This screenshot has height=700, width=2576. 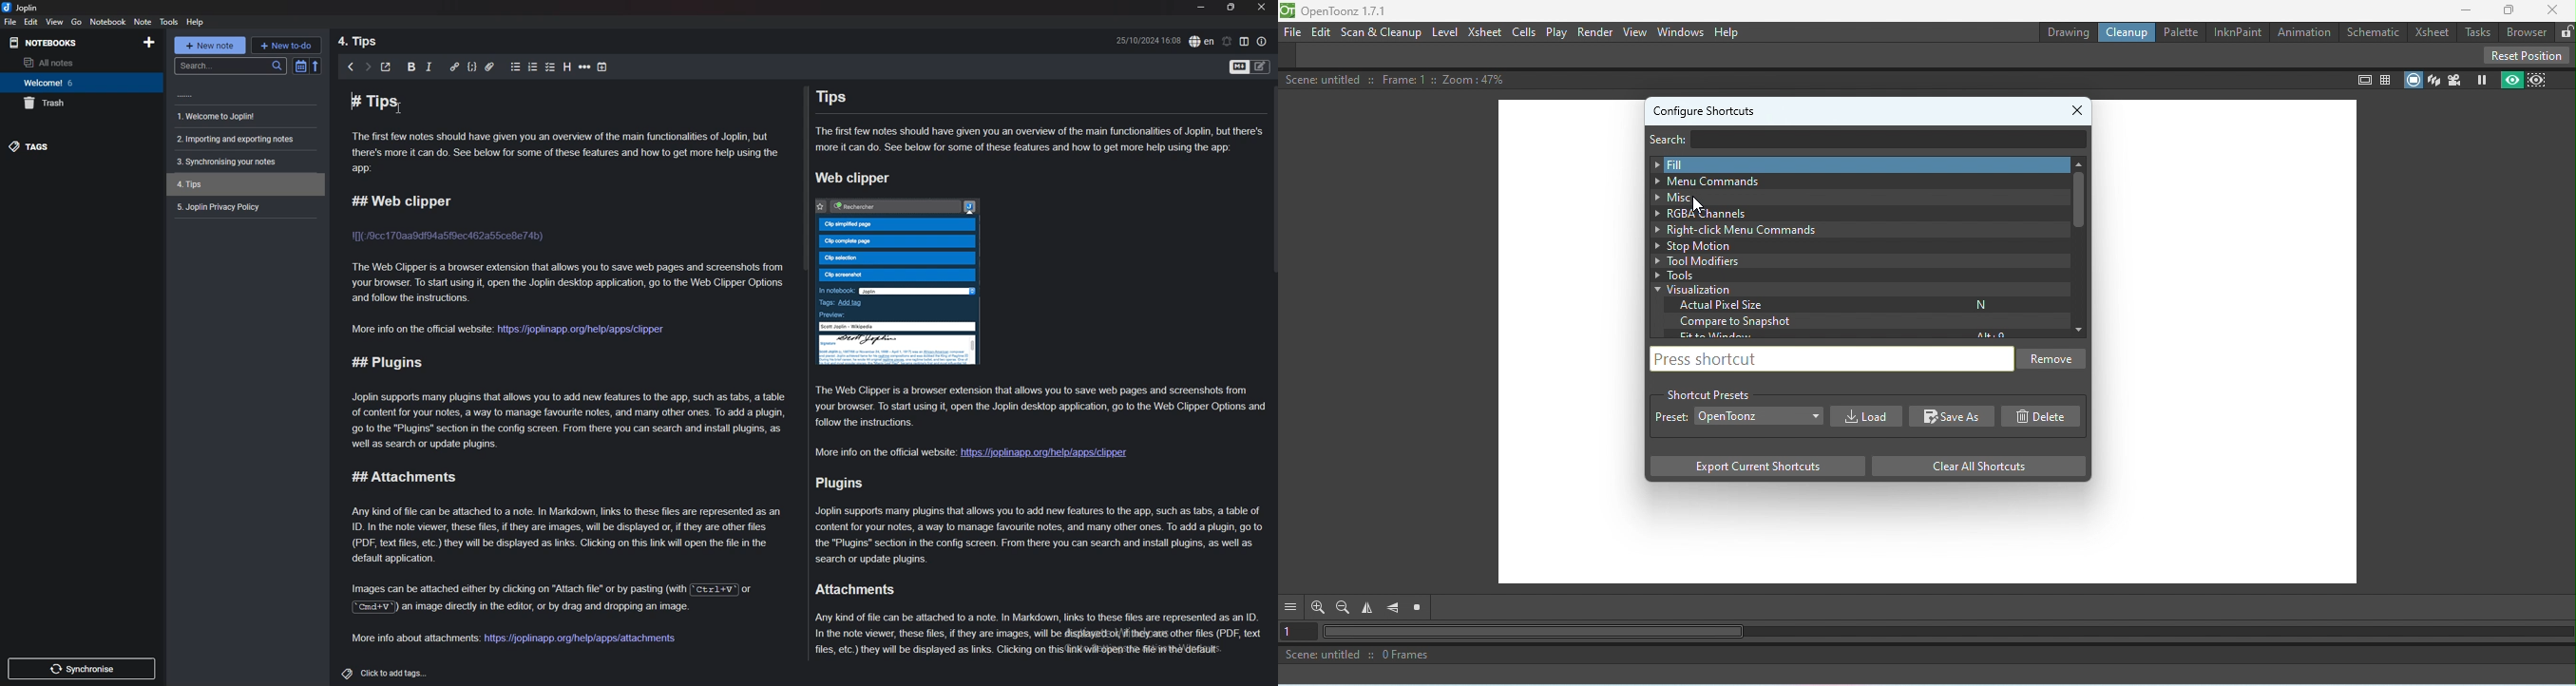 I want to click on Info, so click(x=898, y=350).